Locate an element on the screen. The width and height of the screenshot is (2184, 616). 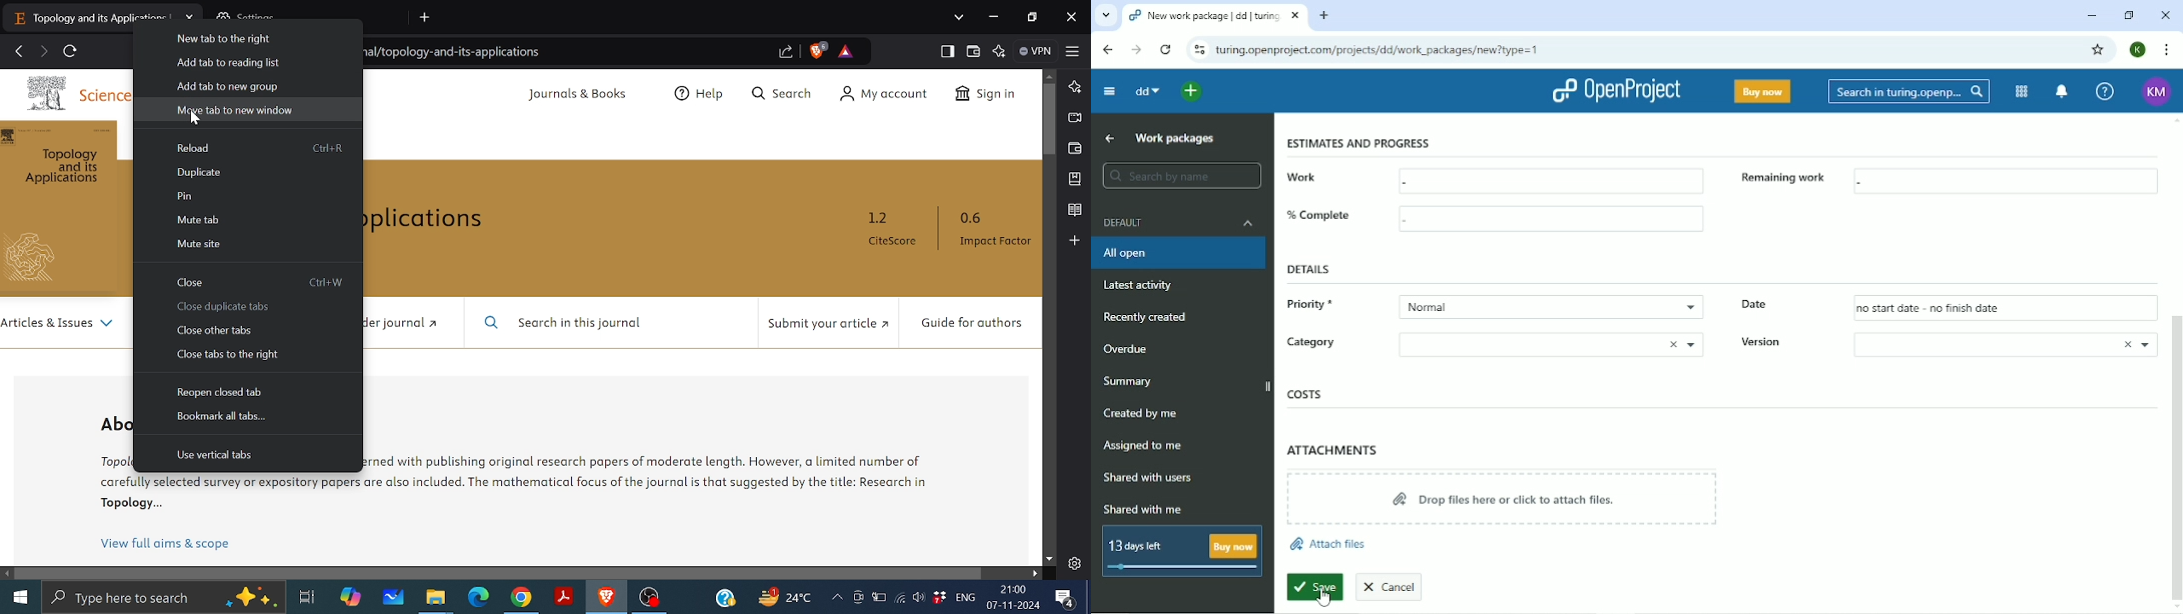
Reading list is located at coordinates (1074, 211).